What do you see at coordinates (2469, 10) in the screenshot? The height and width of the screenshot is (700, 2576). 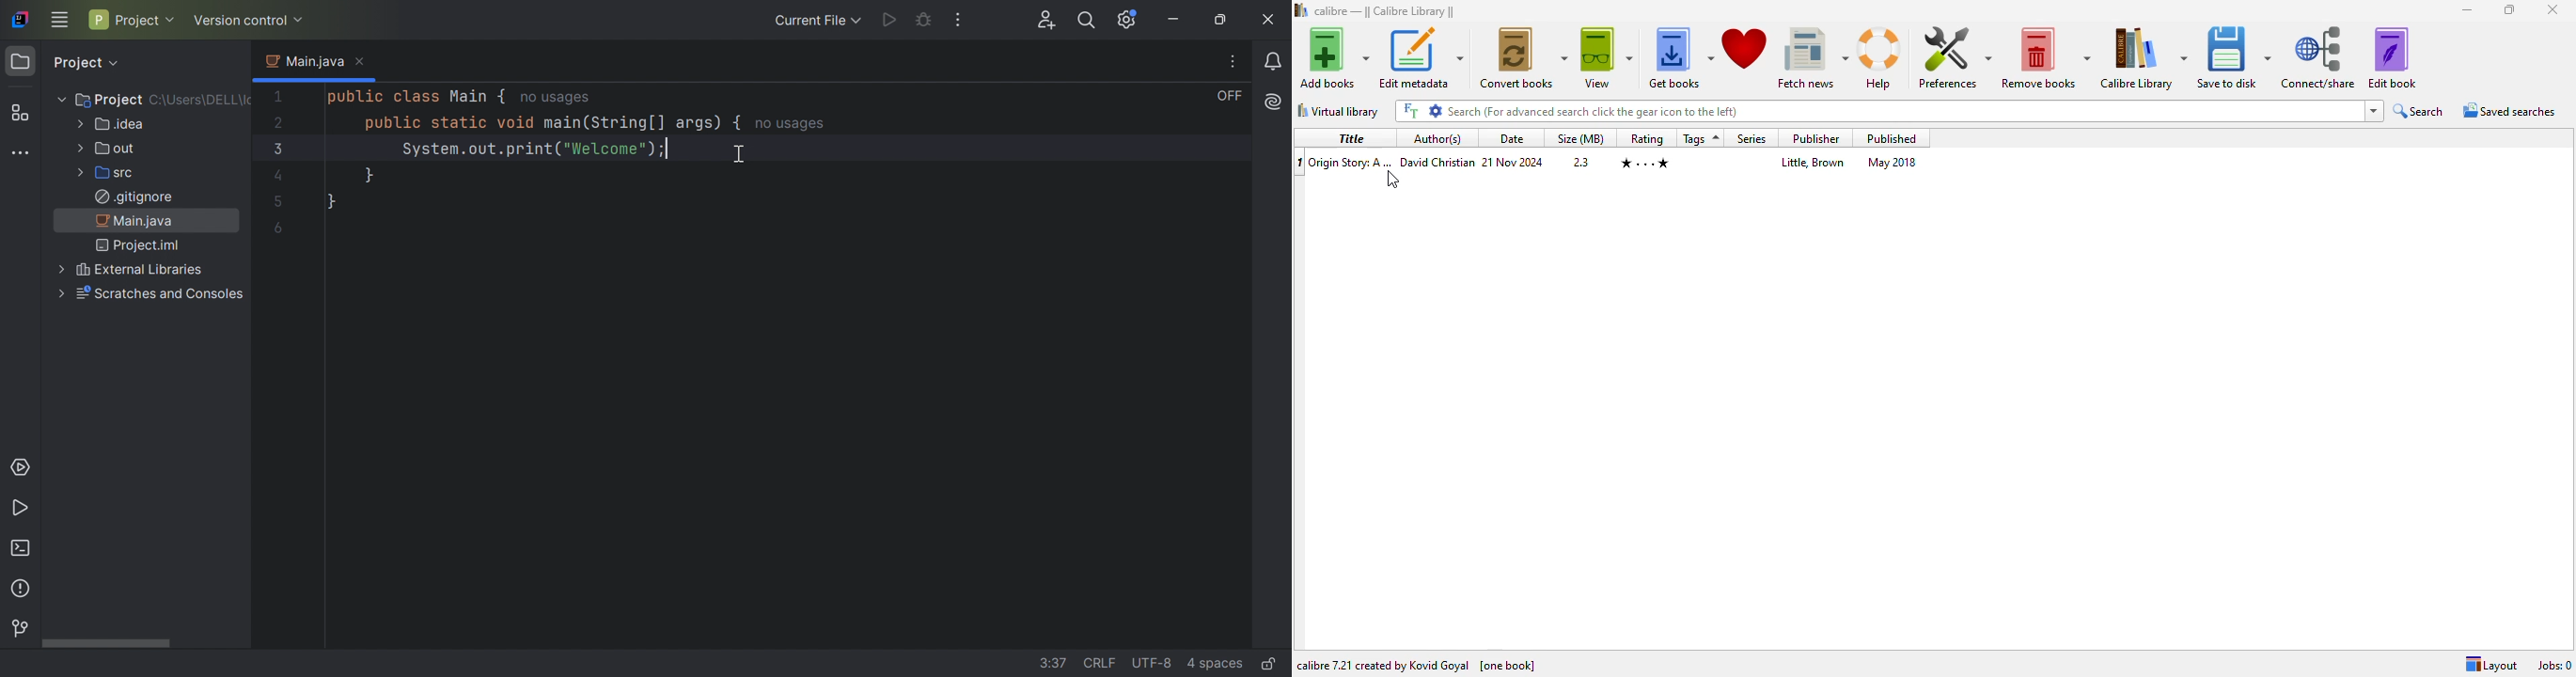 I see `minimize` at bounding box center [2469, 10].